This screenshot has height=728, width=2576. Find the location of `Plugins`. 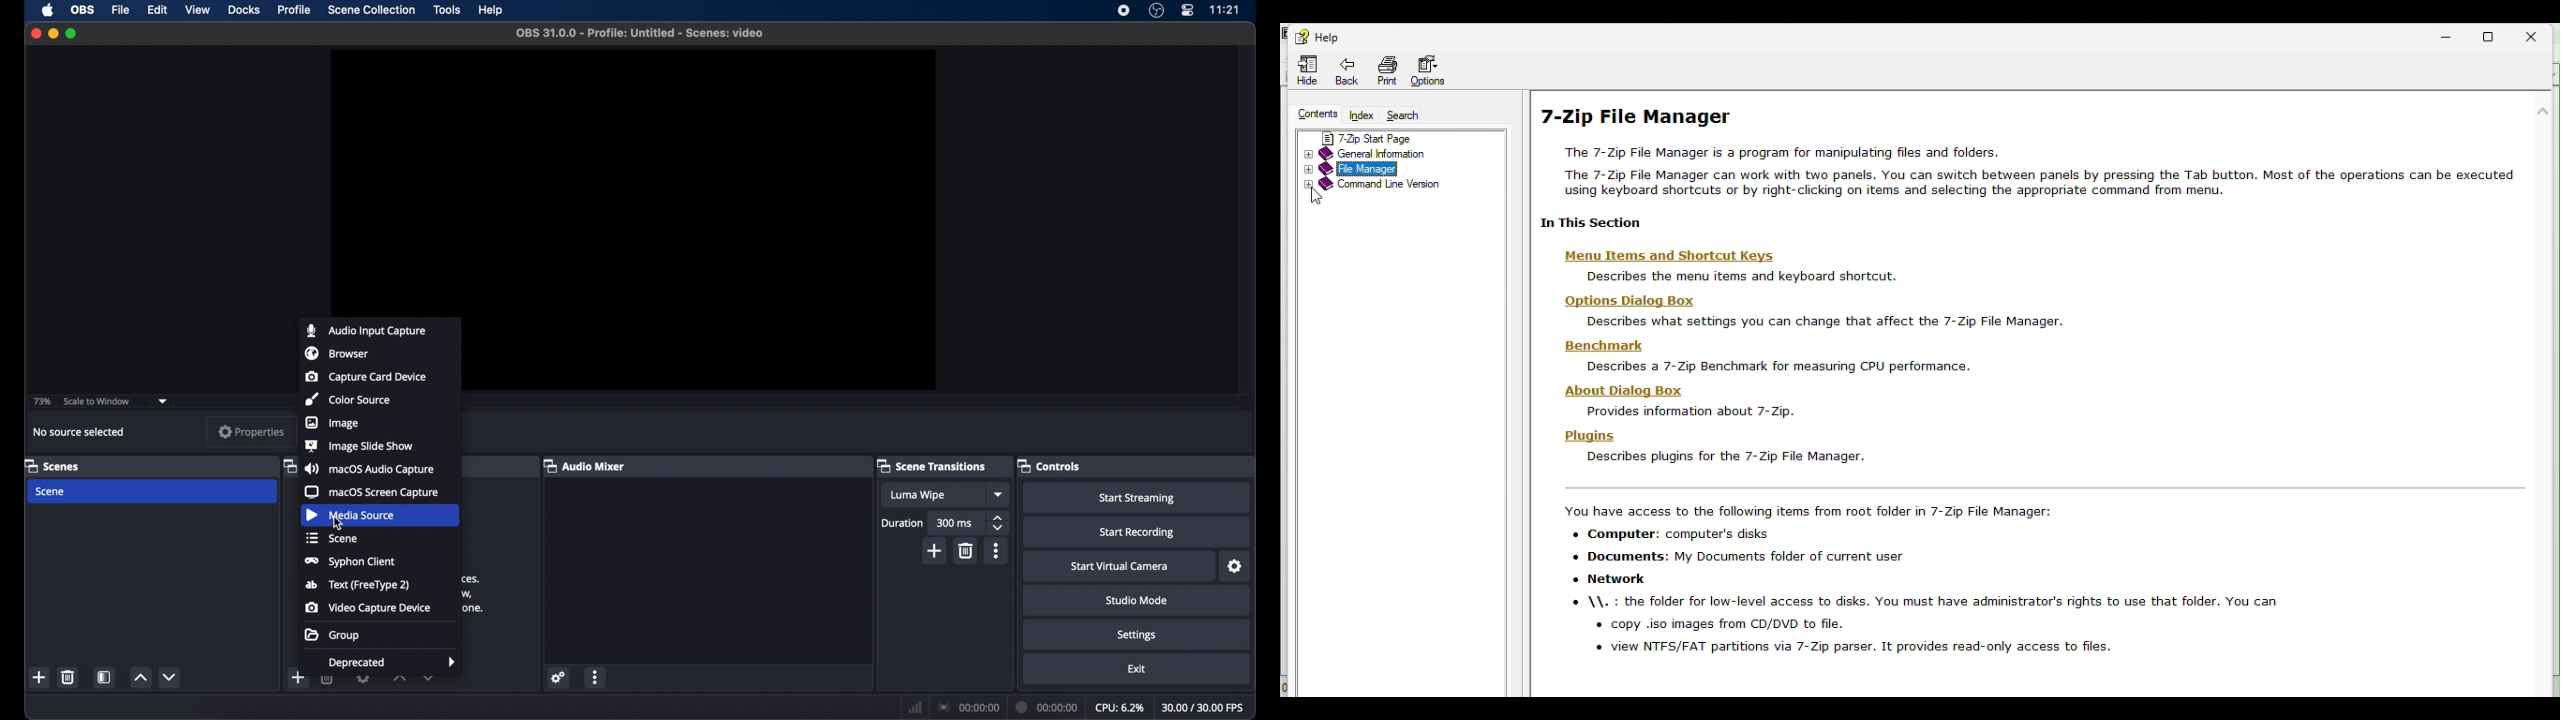

Plugins is located at coordinates (1589, 436).